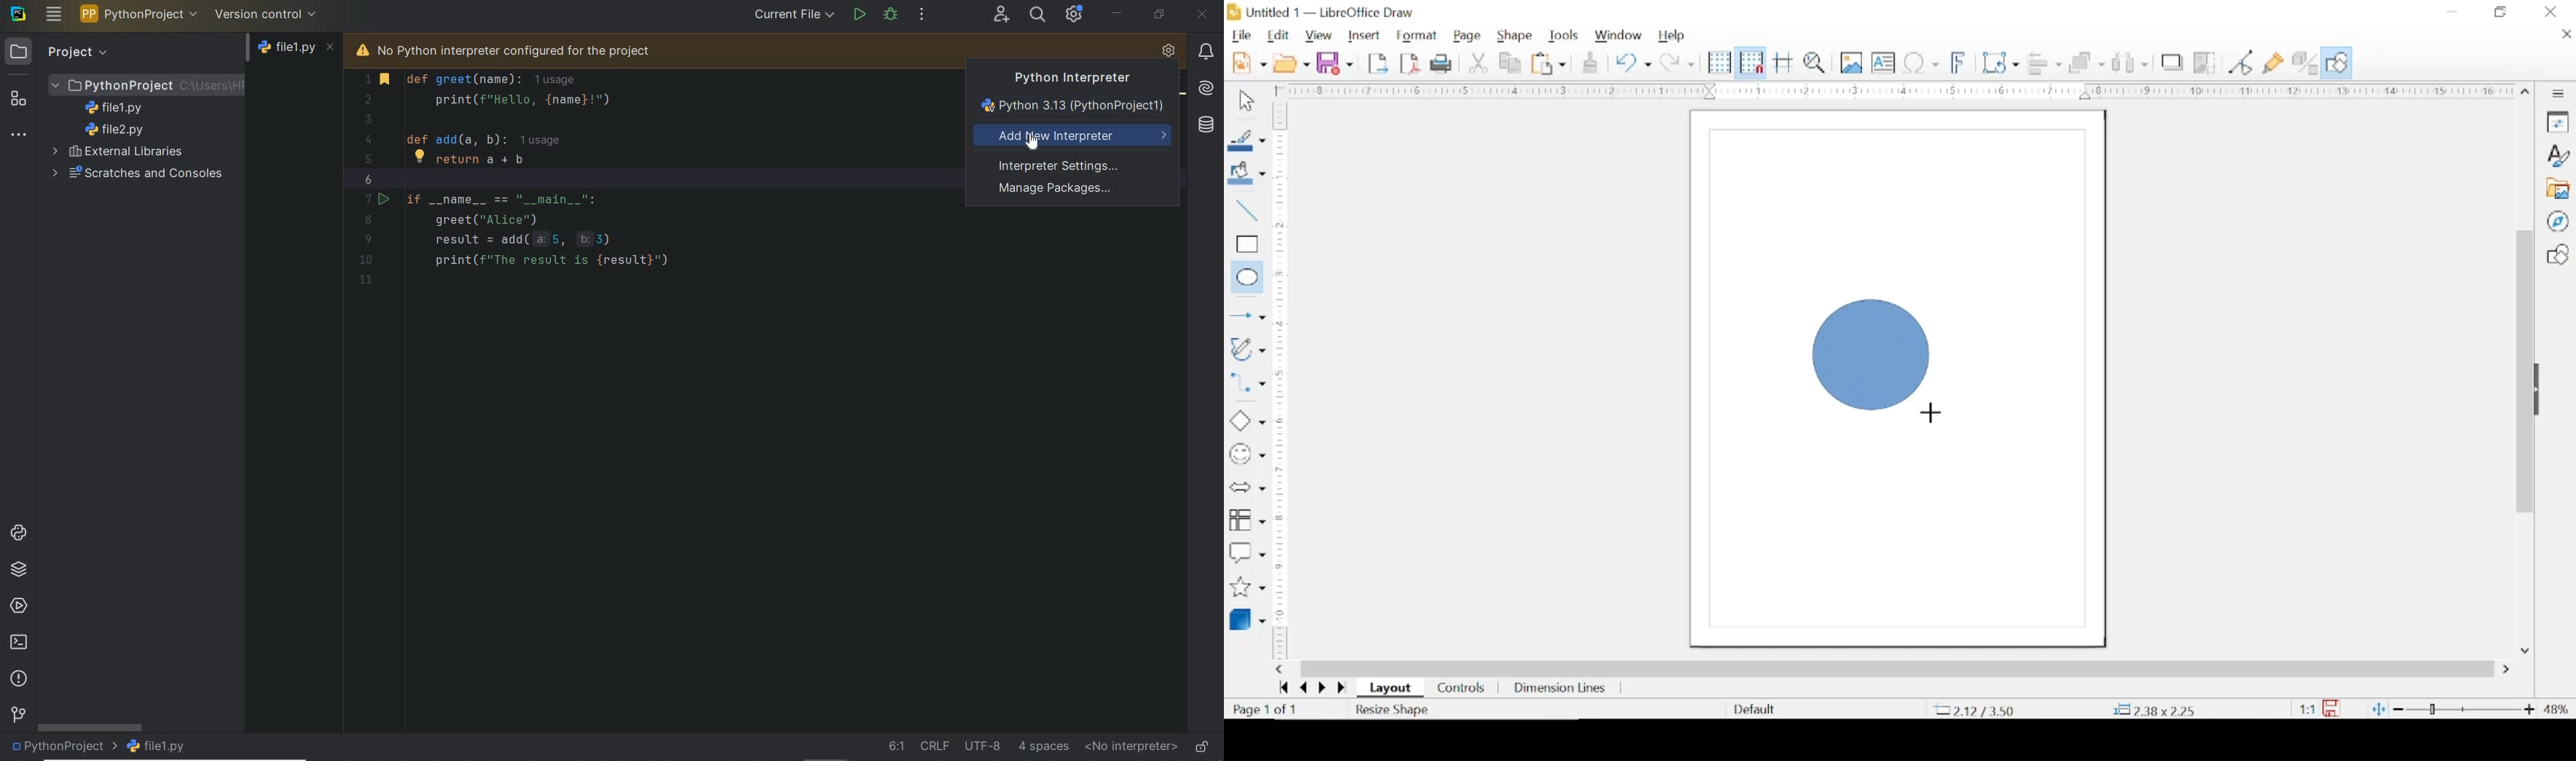  I want to click on redo, so click(1678, 63).